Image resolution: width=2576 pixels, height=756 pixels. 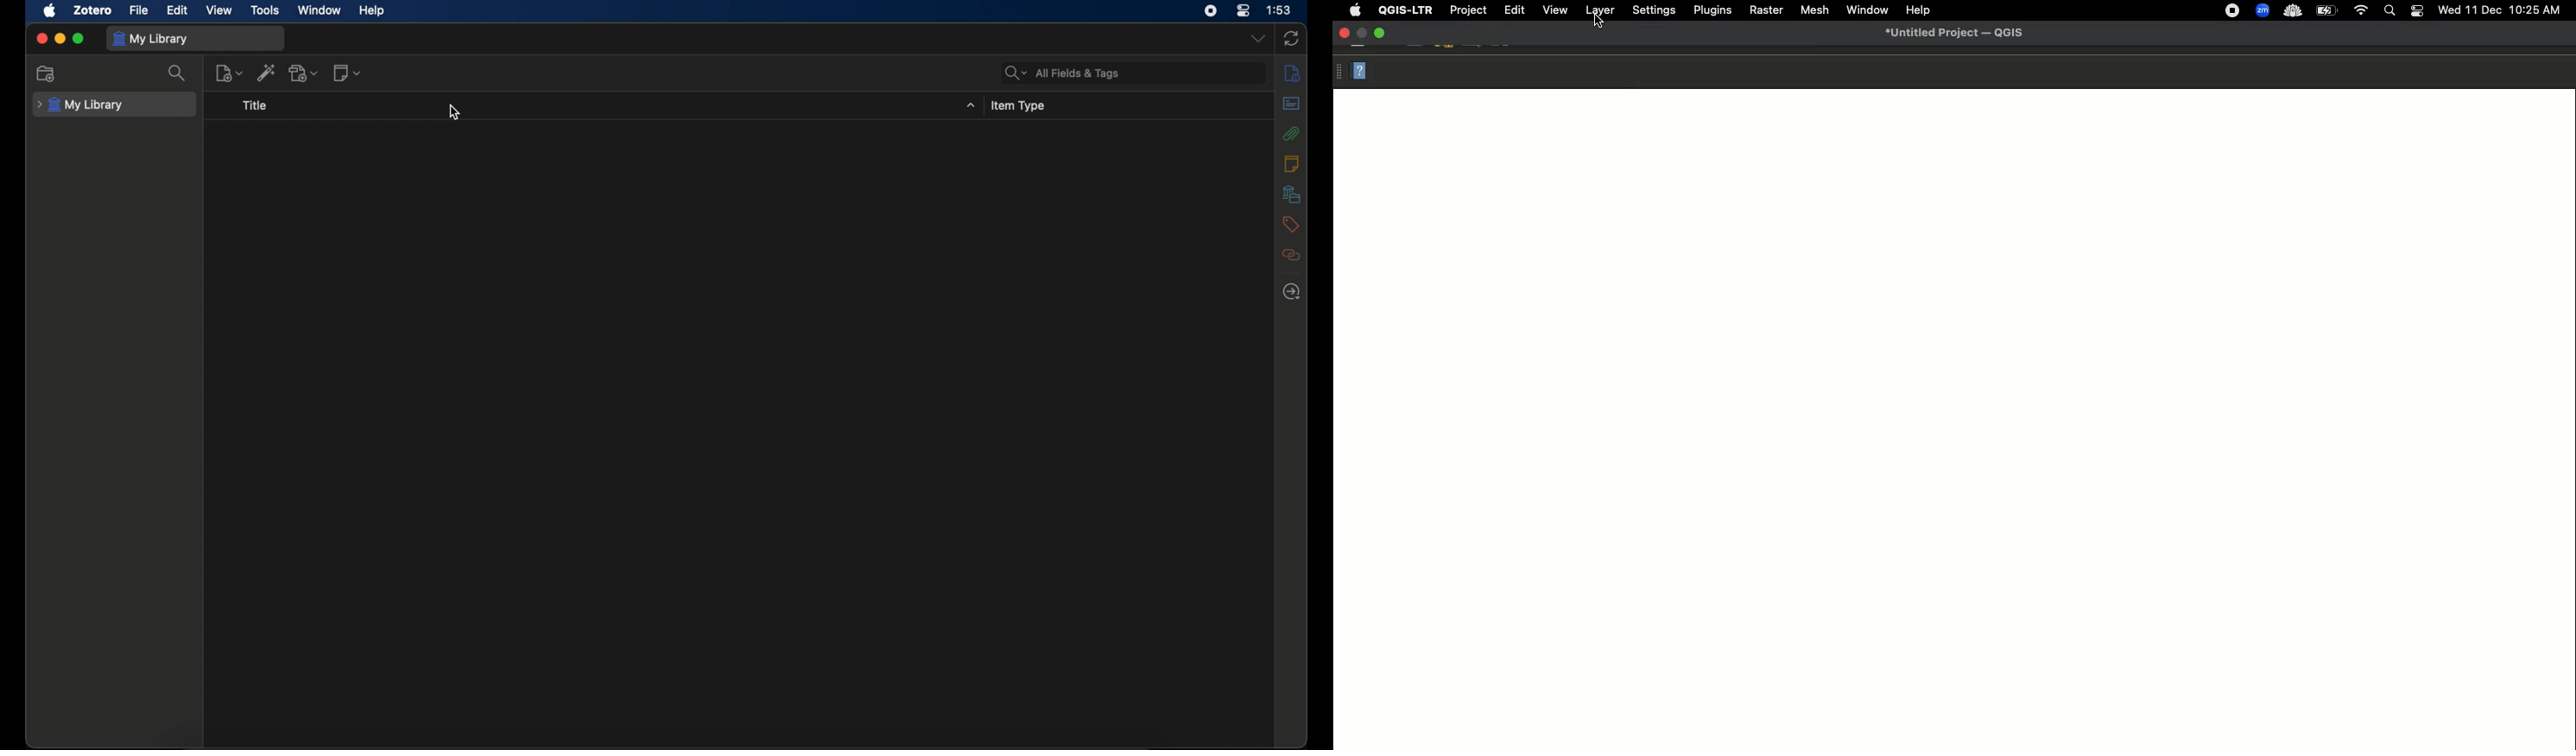 I want to click on edit, so click(x=178, y=10).